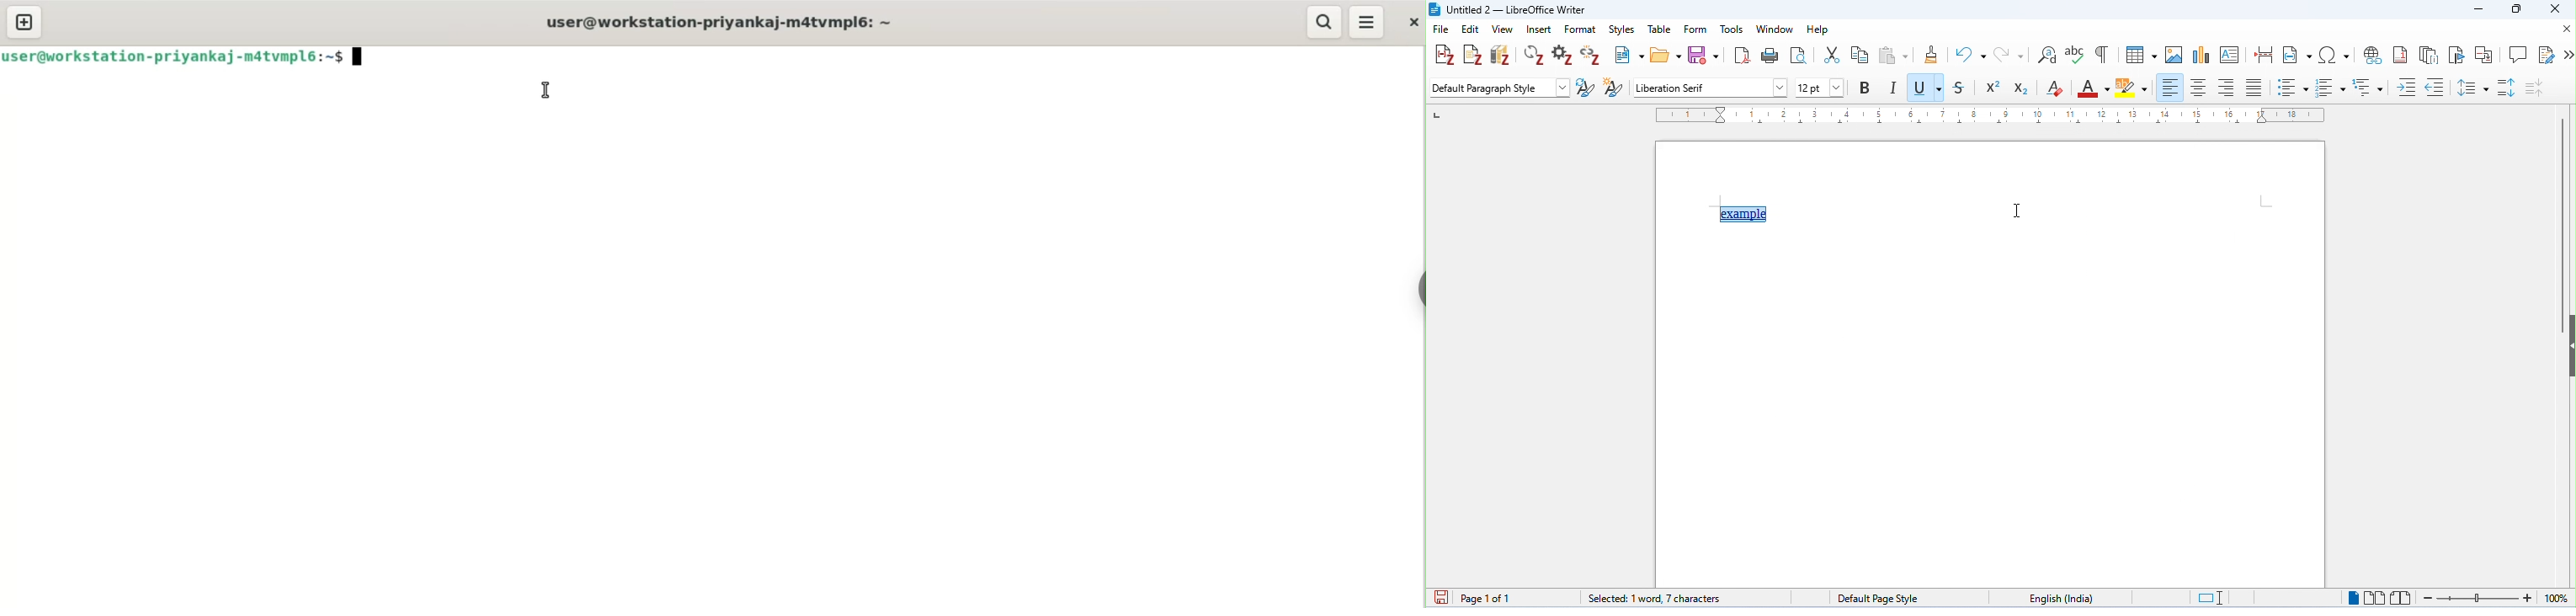 The width and height of the screenshot is (2576, 616). I want to click on font color, so click(2094, 89).